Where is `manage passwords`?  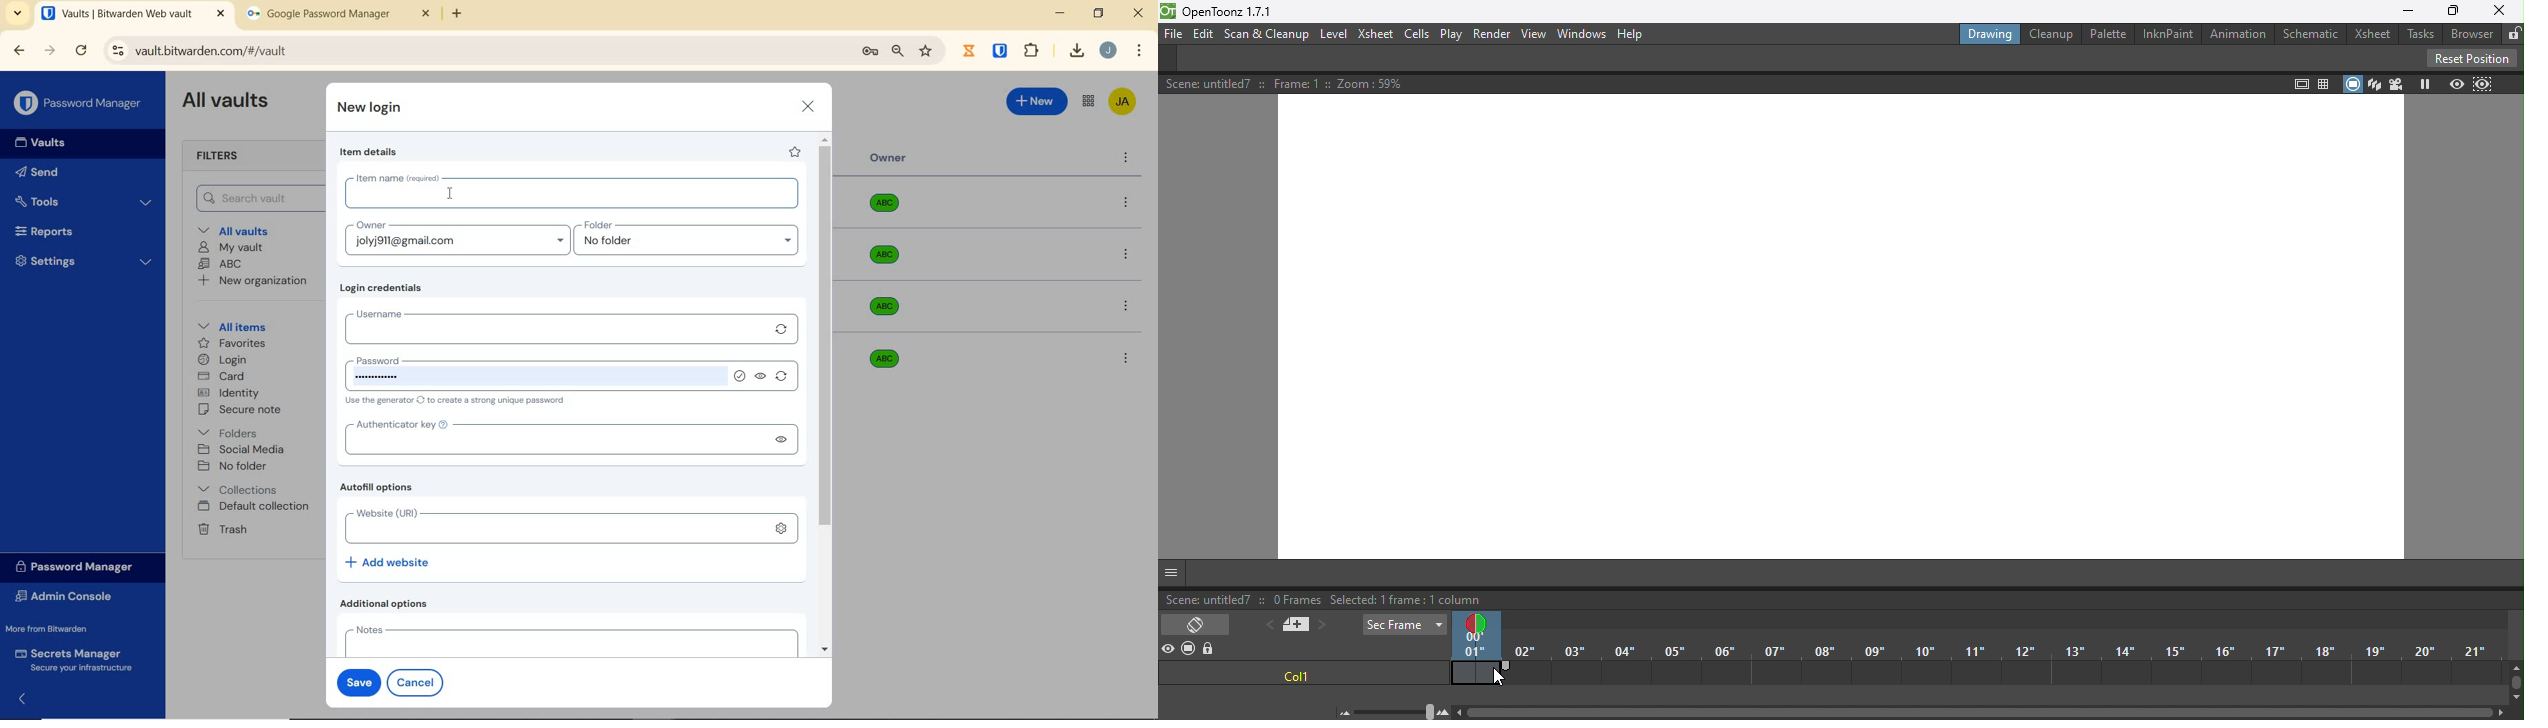 manage passwords is located at coordinates (870, 52).